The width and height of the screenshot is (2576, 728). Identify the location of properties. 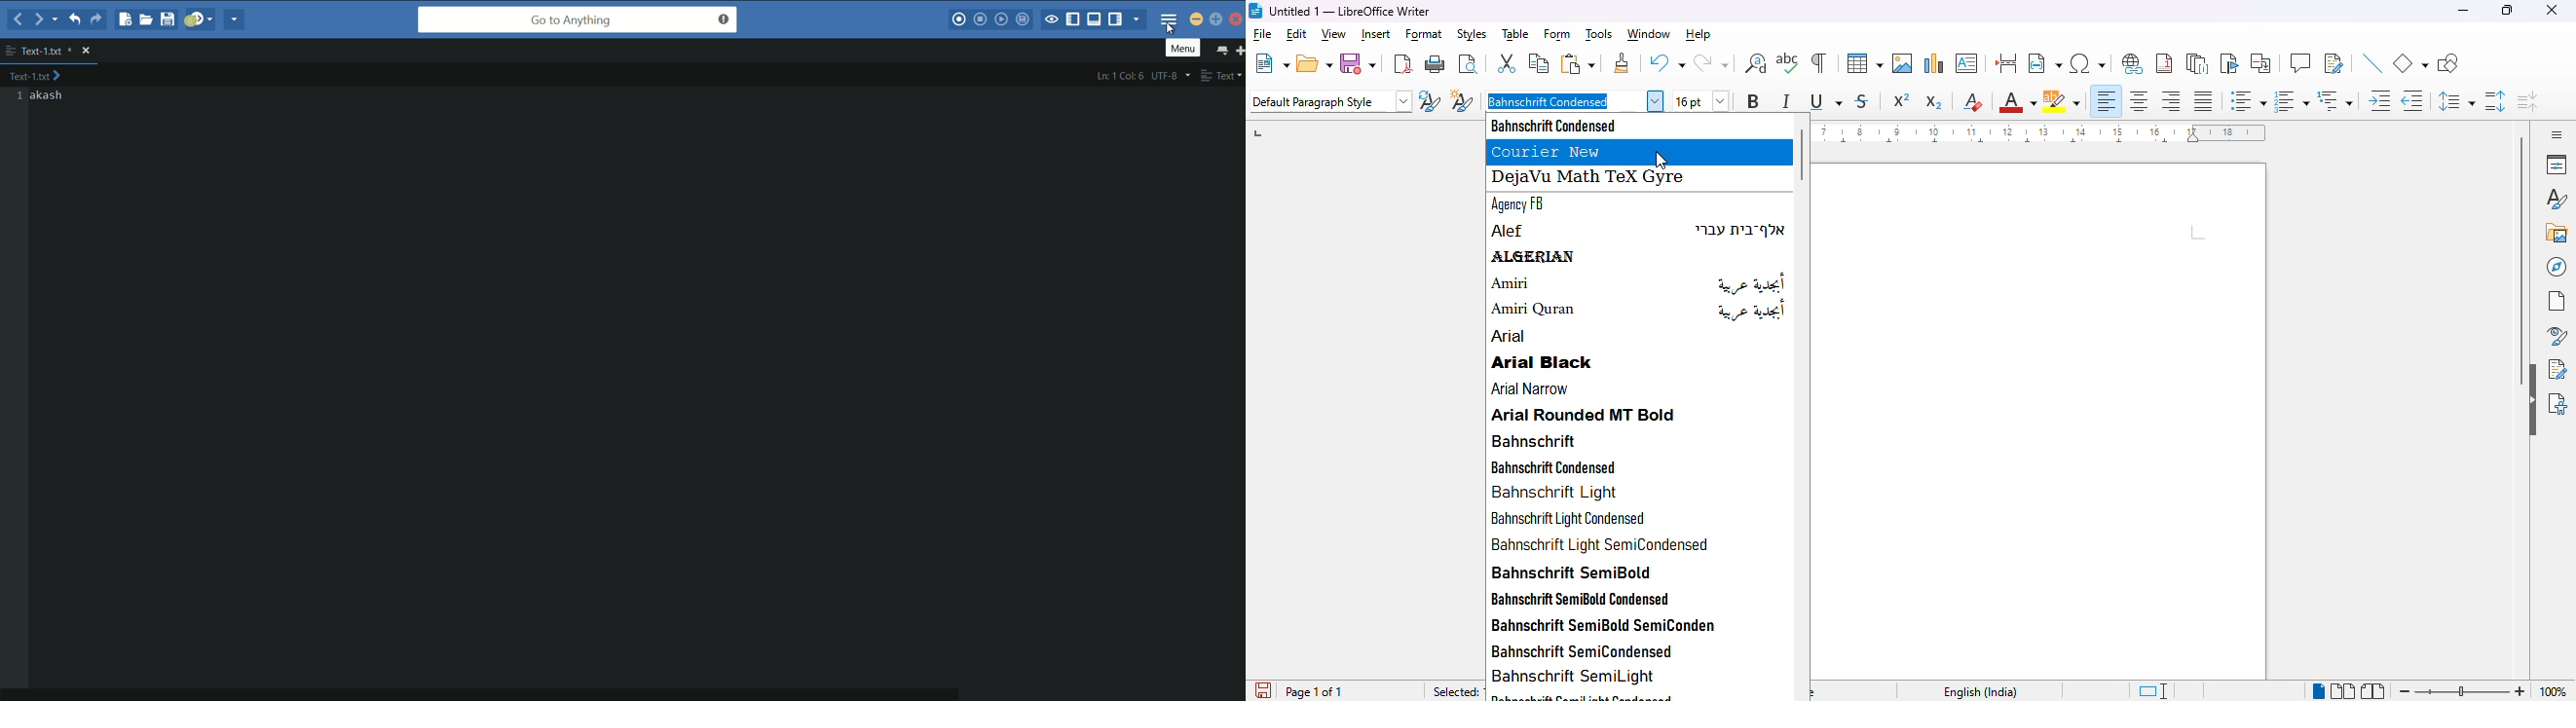
(2557, 164).